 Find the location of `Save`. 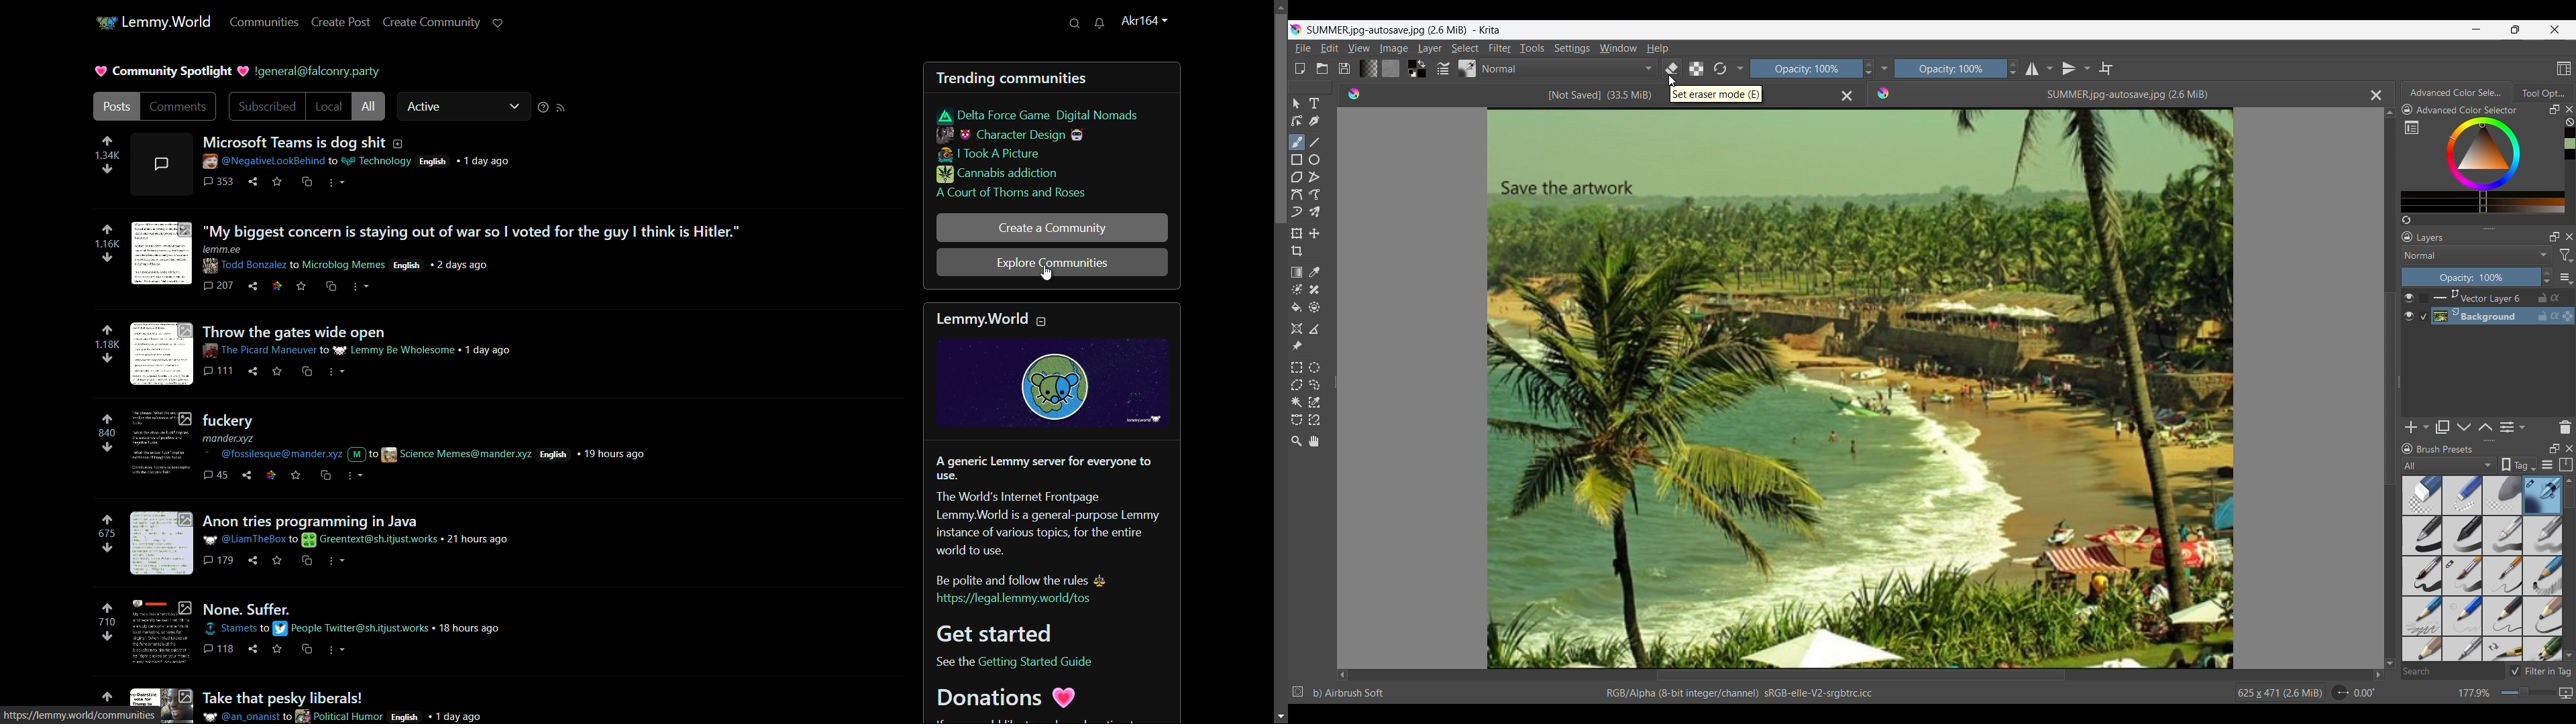

Save is located at coordinates (1344, 68).